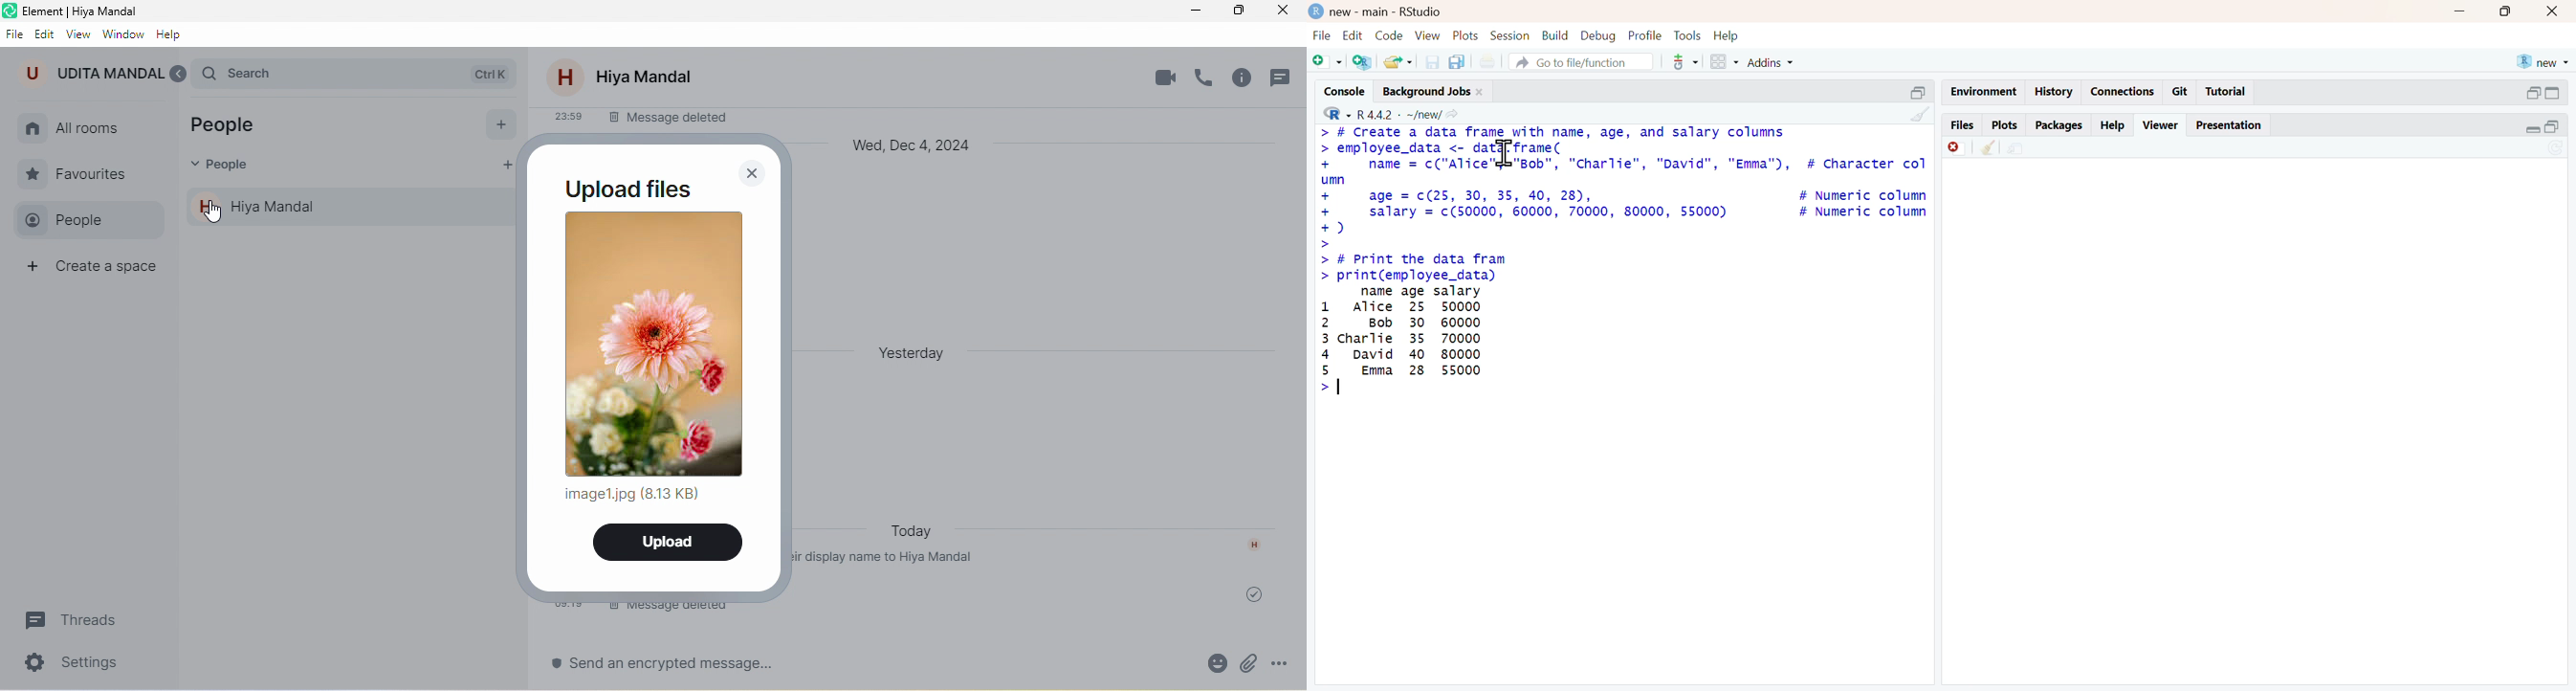  I want to click on Background Jobs, so click(1435, 92).